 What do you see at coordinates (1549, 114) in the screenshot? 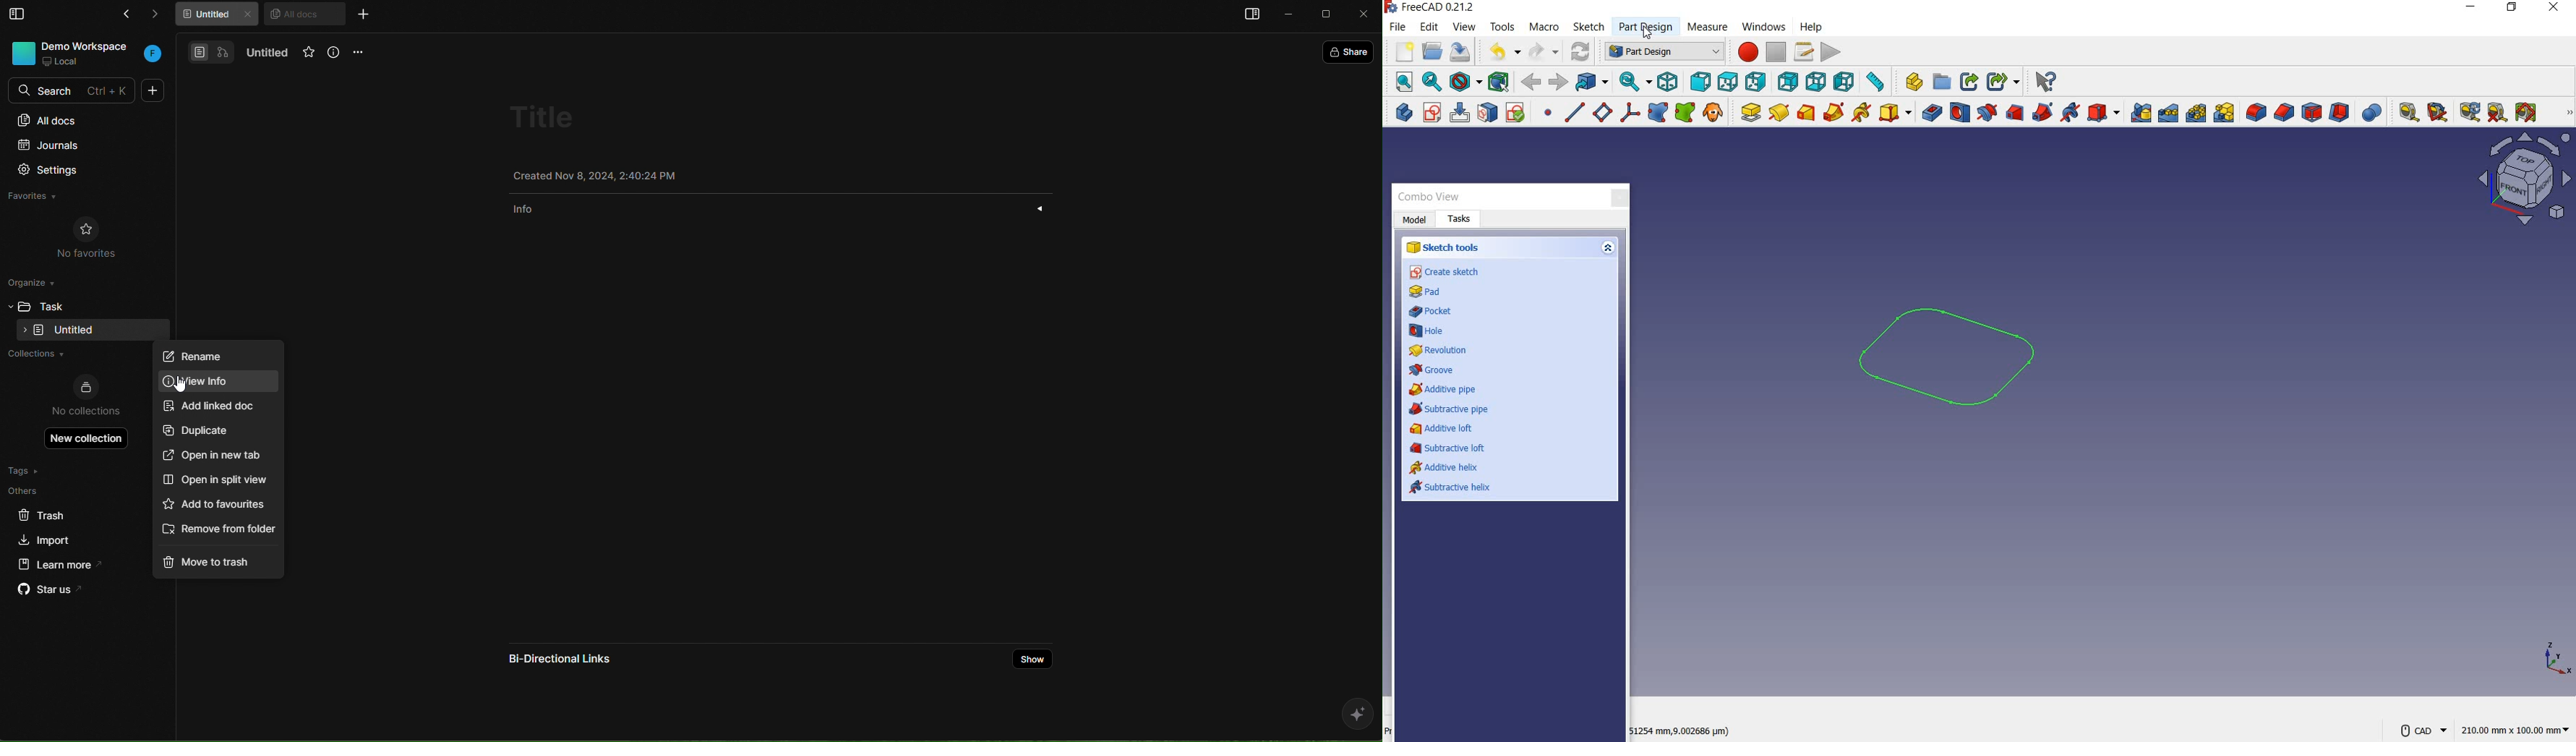
I see `create a datum point` at bounding box center [1549, 114].